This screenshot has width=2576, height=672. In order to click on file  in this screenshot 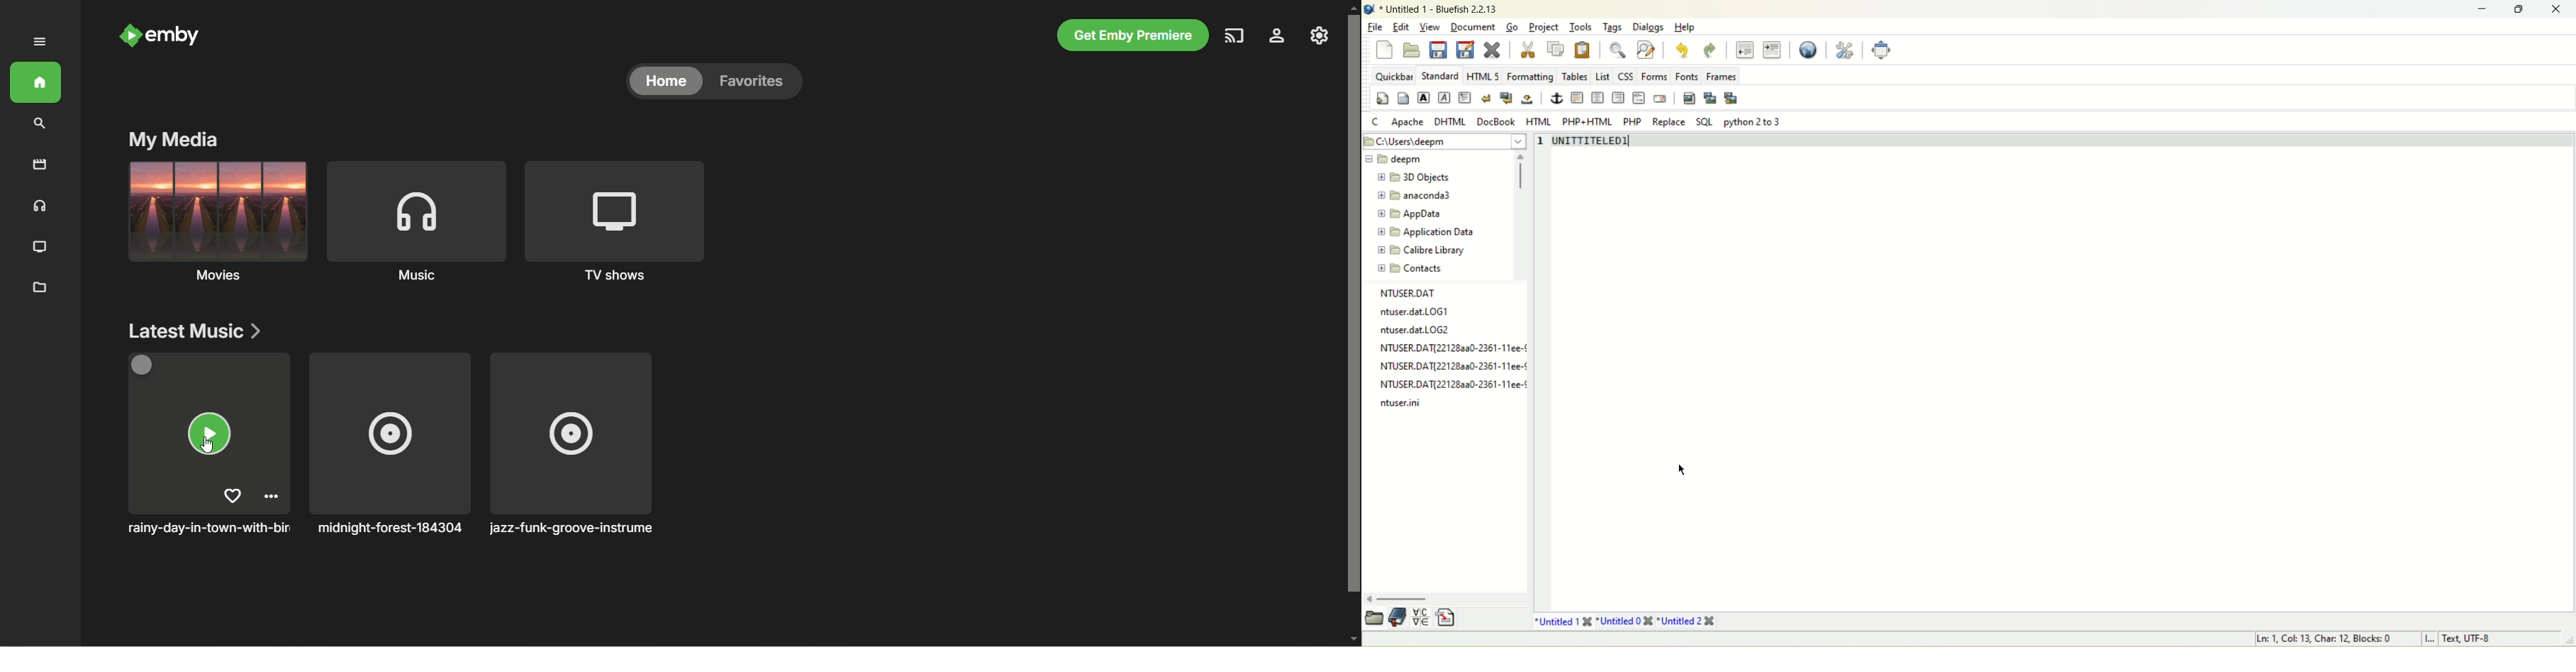, I will do `click(1372, 27)`.